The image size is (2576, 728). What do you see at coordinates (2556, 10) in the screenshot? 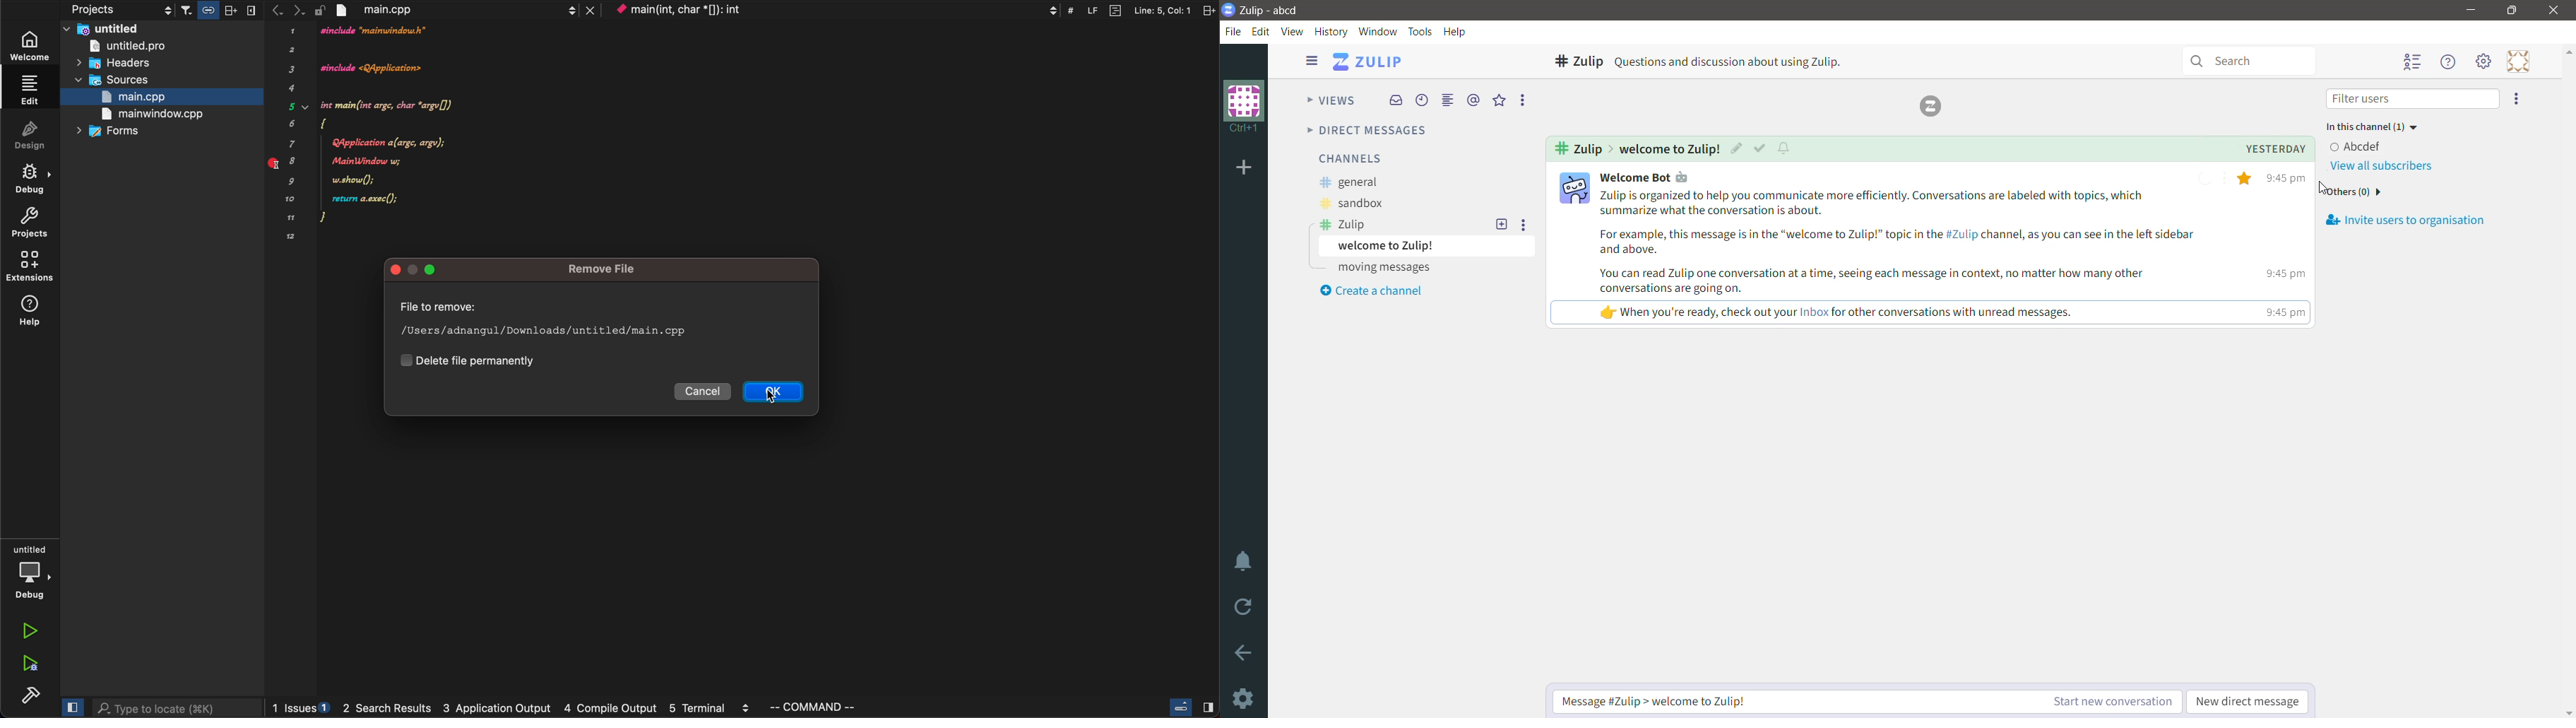
I see `Close` at bounding box center [2556, 10].